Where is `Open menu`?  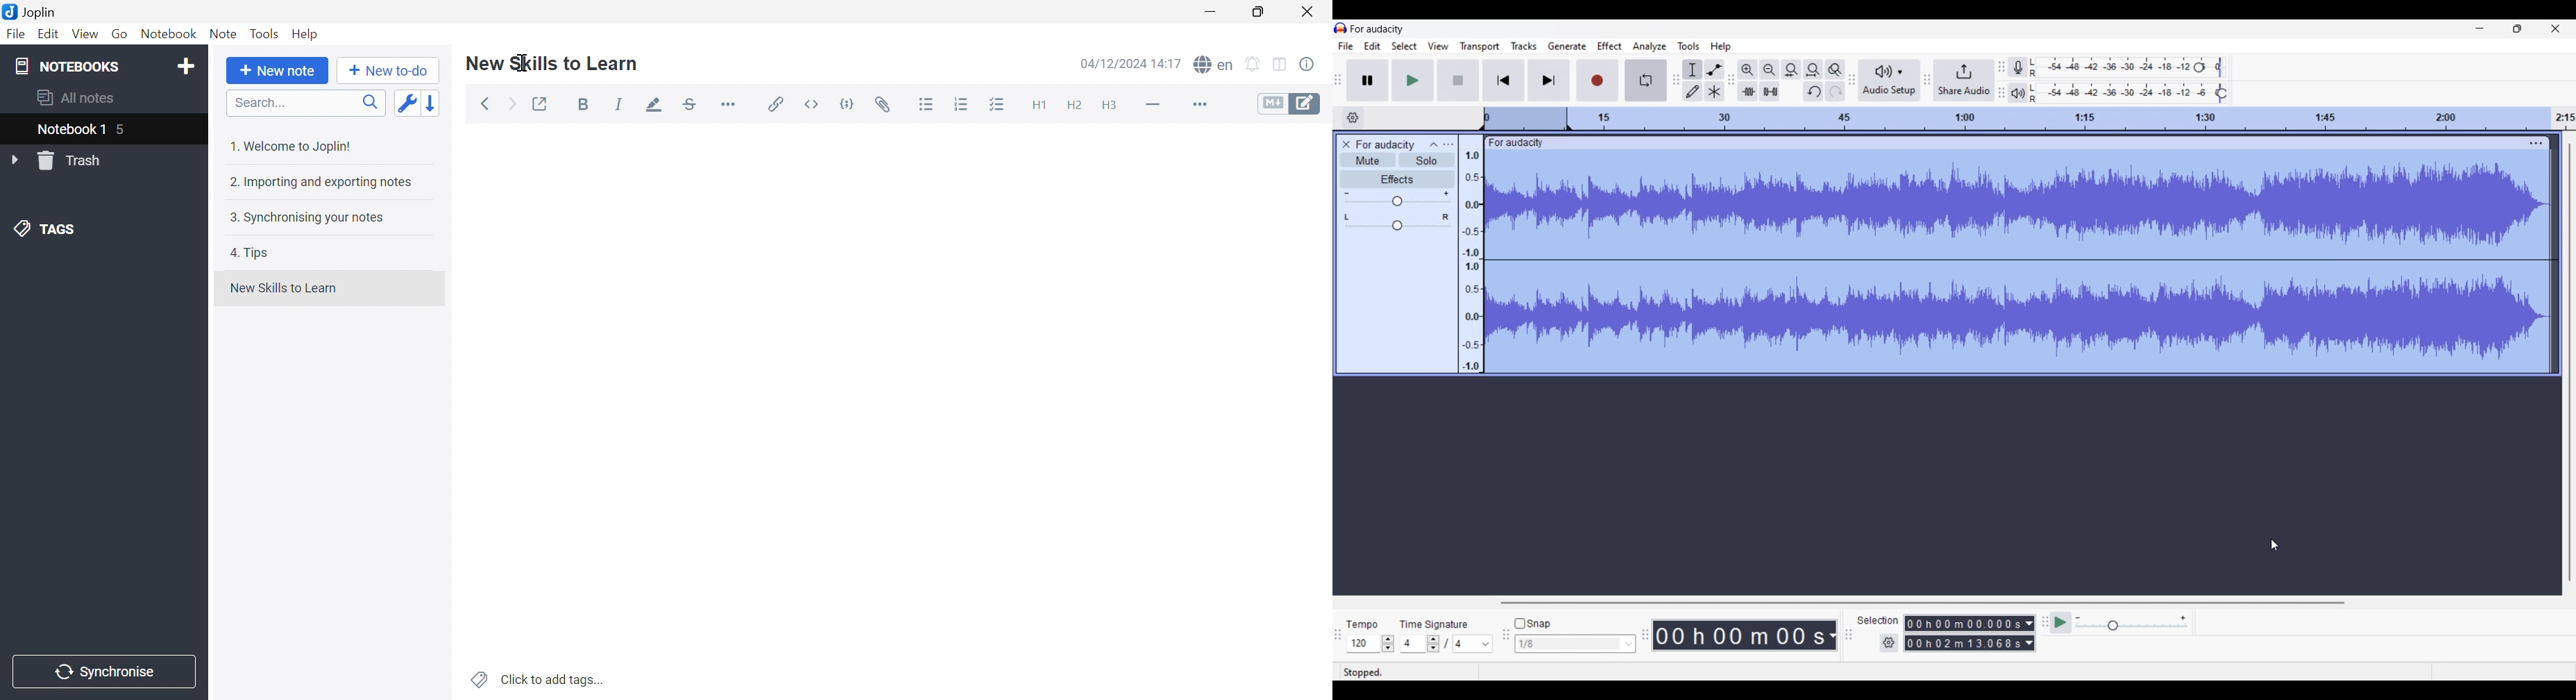
Open menu is located at coordinates (1448, 144).